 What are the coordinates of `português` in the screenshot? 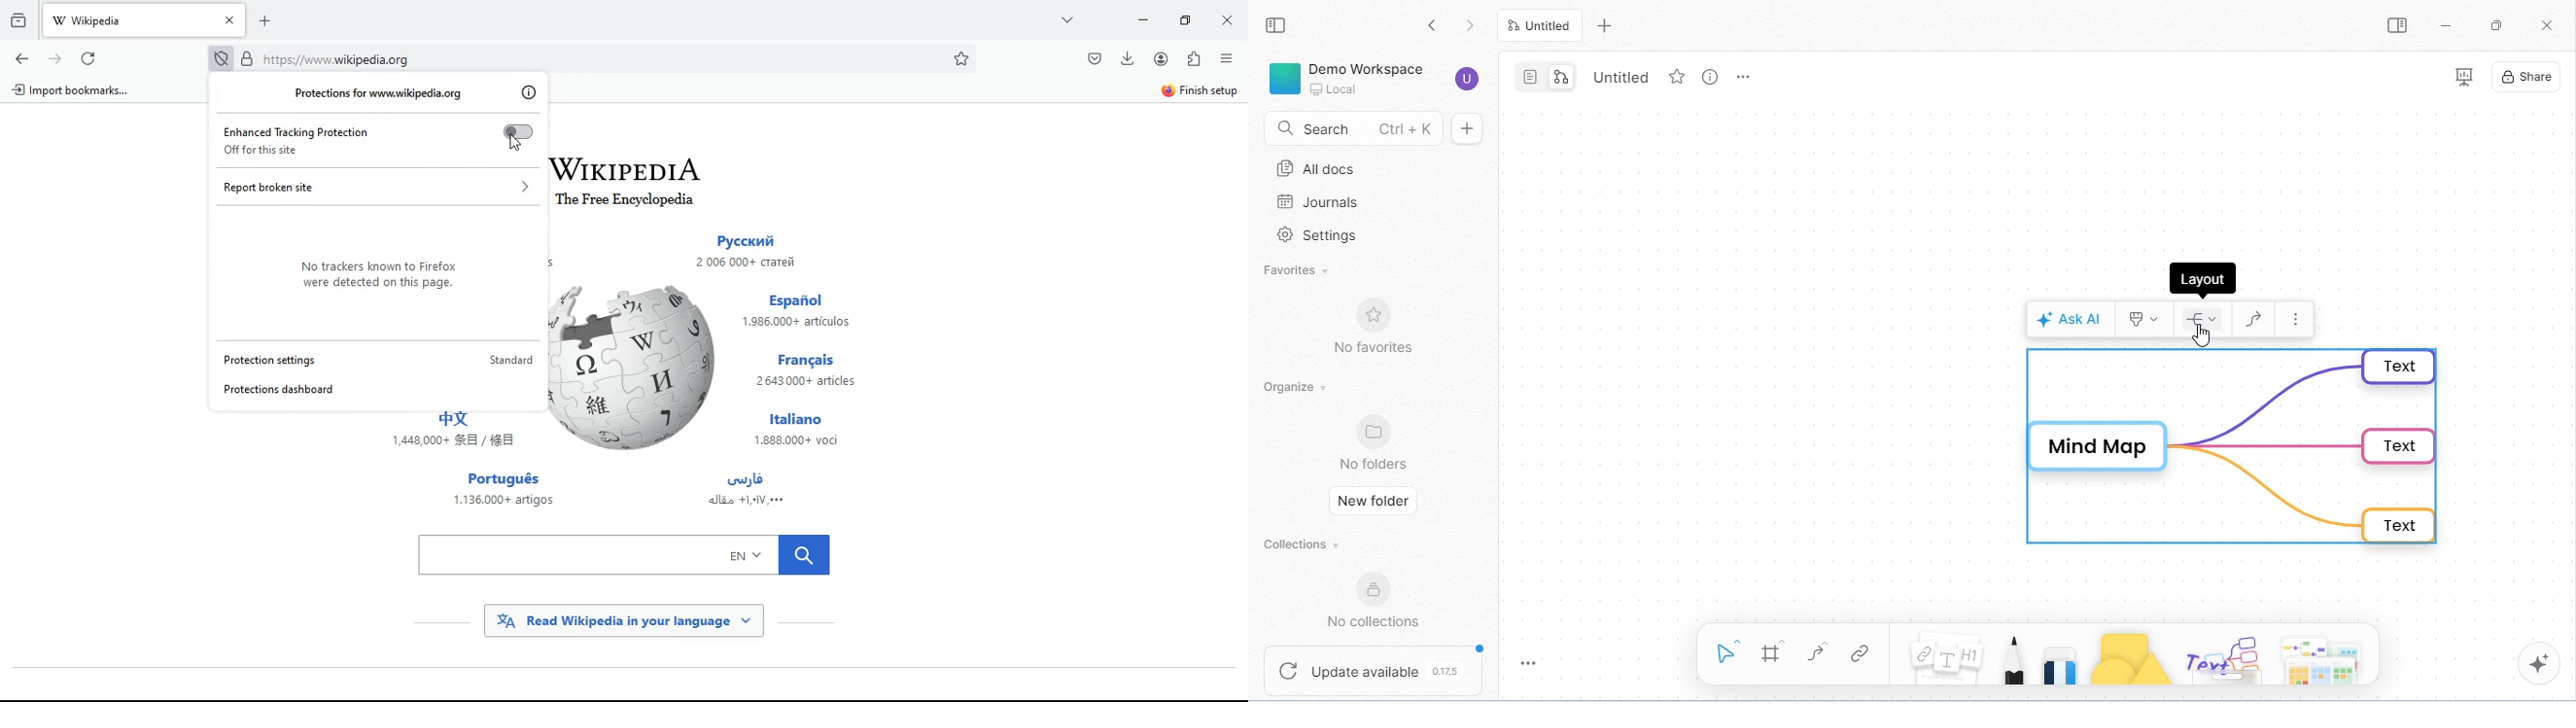 It's located at (504, 488).